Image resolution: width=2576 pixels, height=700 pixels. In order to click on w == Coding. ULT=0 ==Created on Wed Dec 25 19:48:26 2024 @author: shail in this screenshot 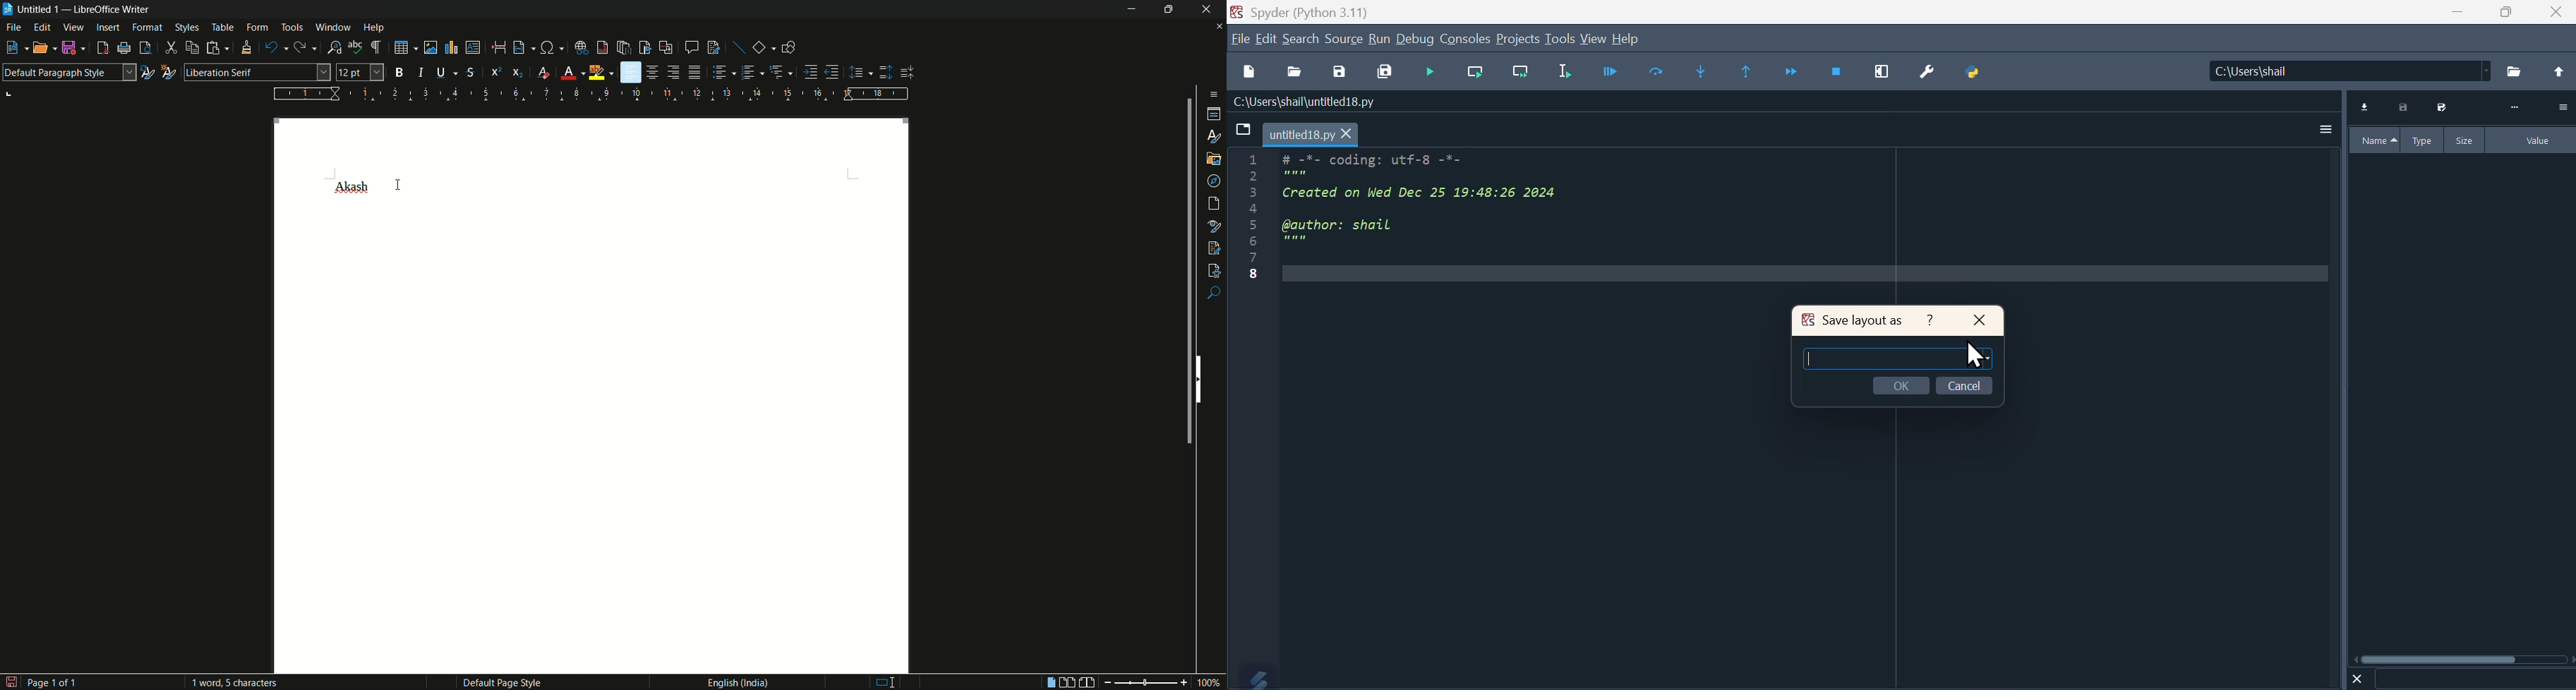, I will do `click(1403, 229)`.